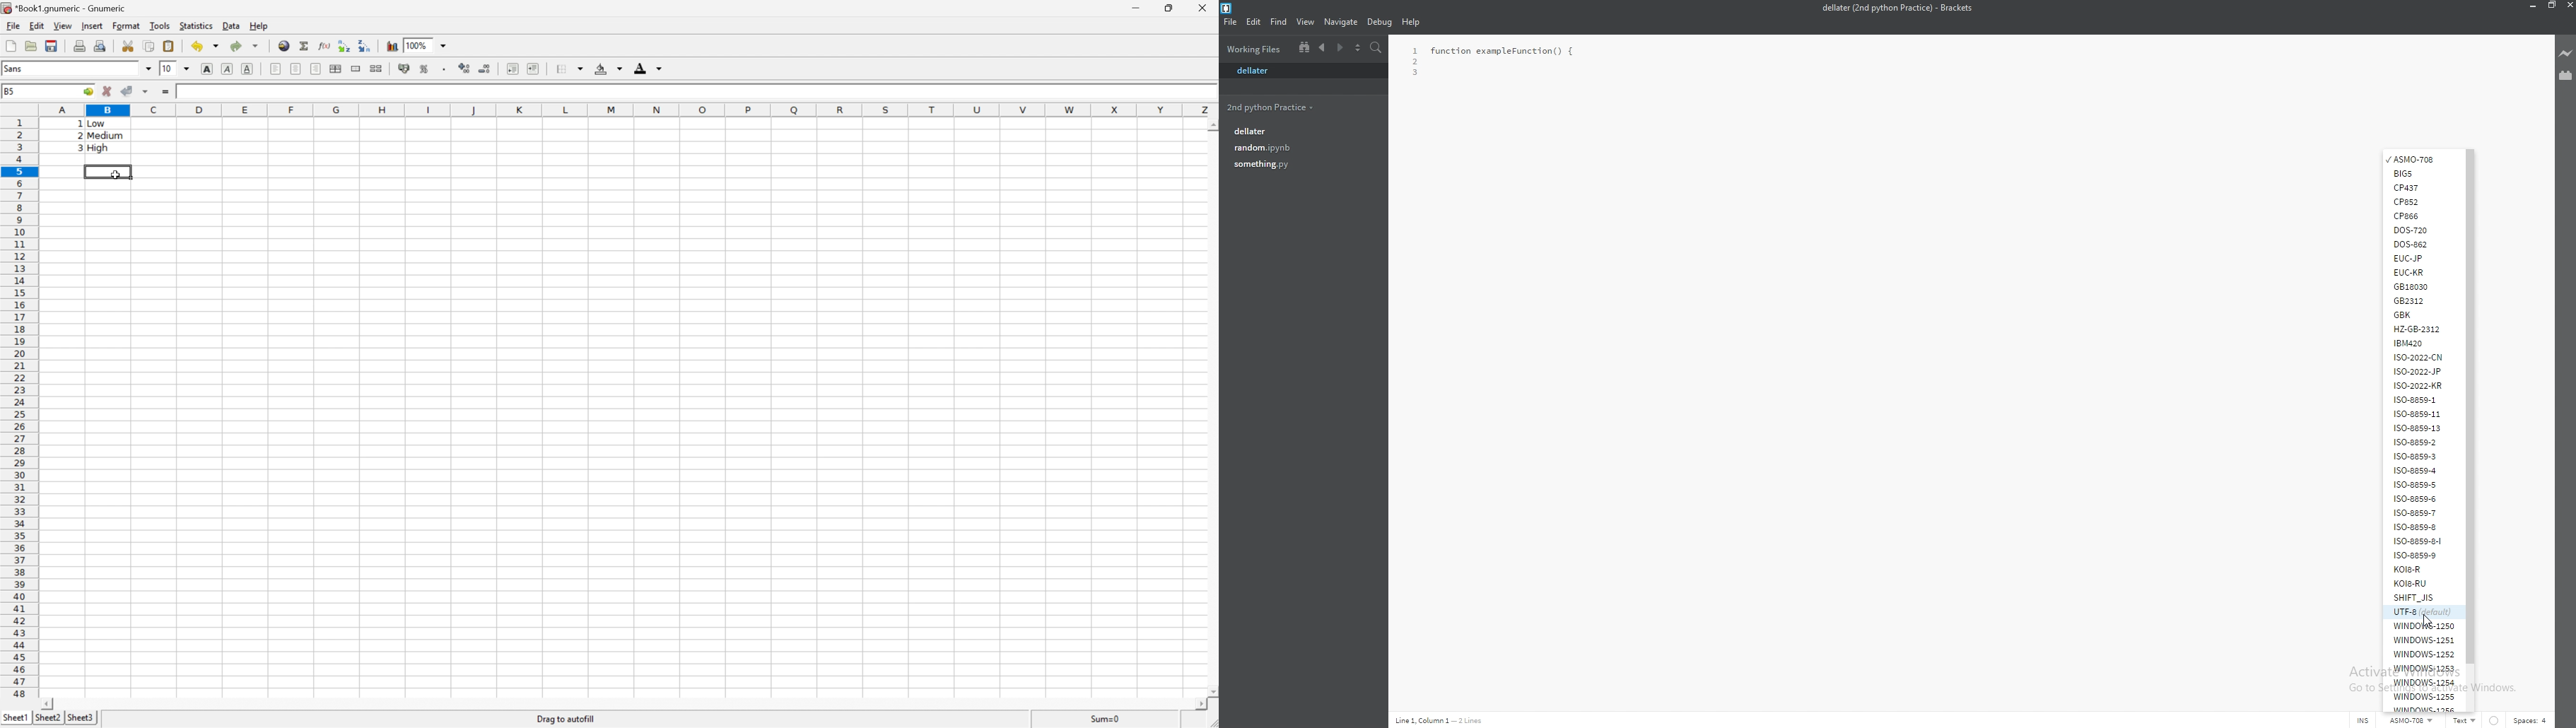  I want to click on 10, so click(167, 69).